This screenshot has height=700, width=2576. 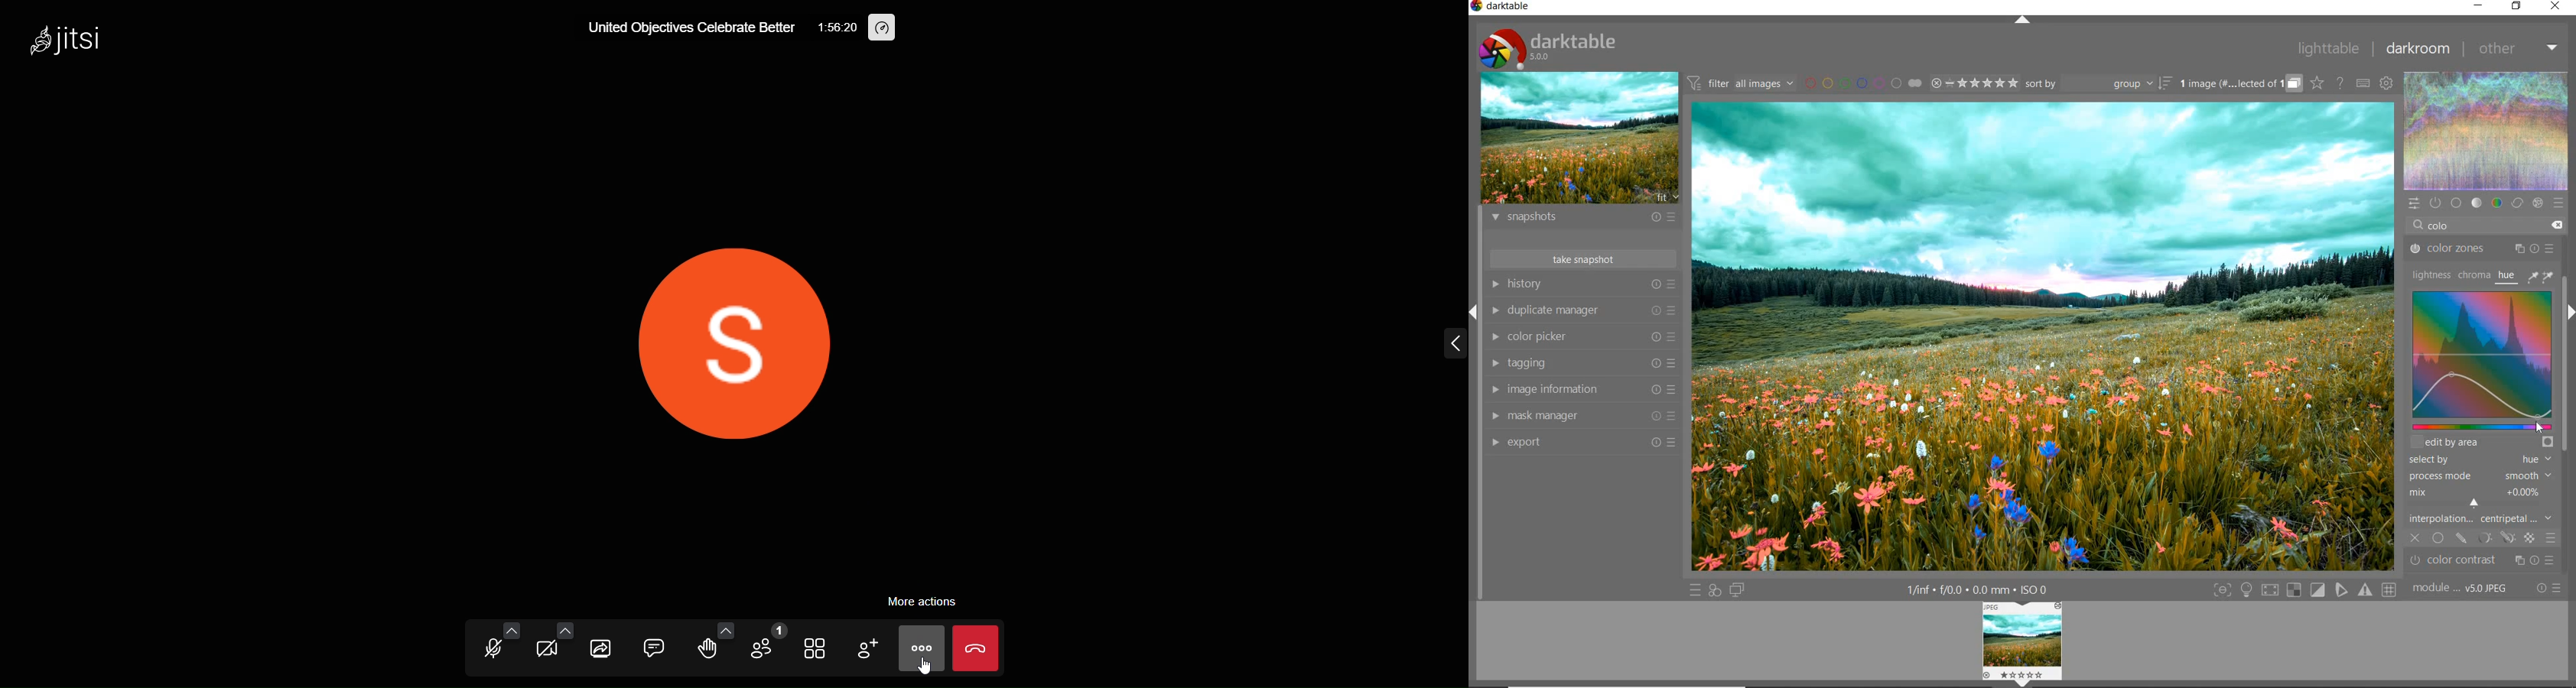 What do you see at coordinates (1976, 588) in the screenshot?
I see `1/inf*f/0.0 mm*ISO 0` at bounding box center [1976, 588].